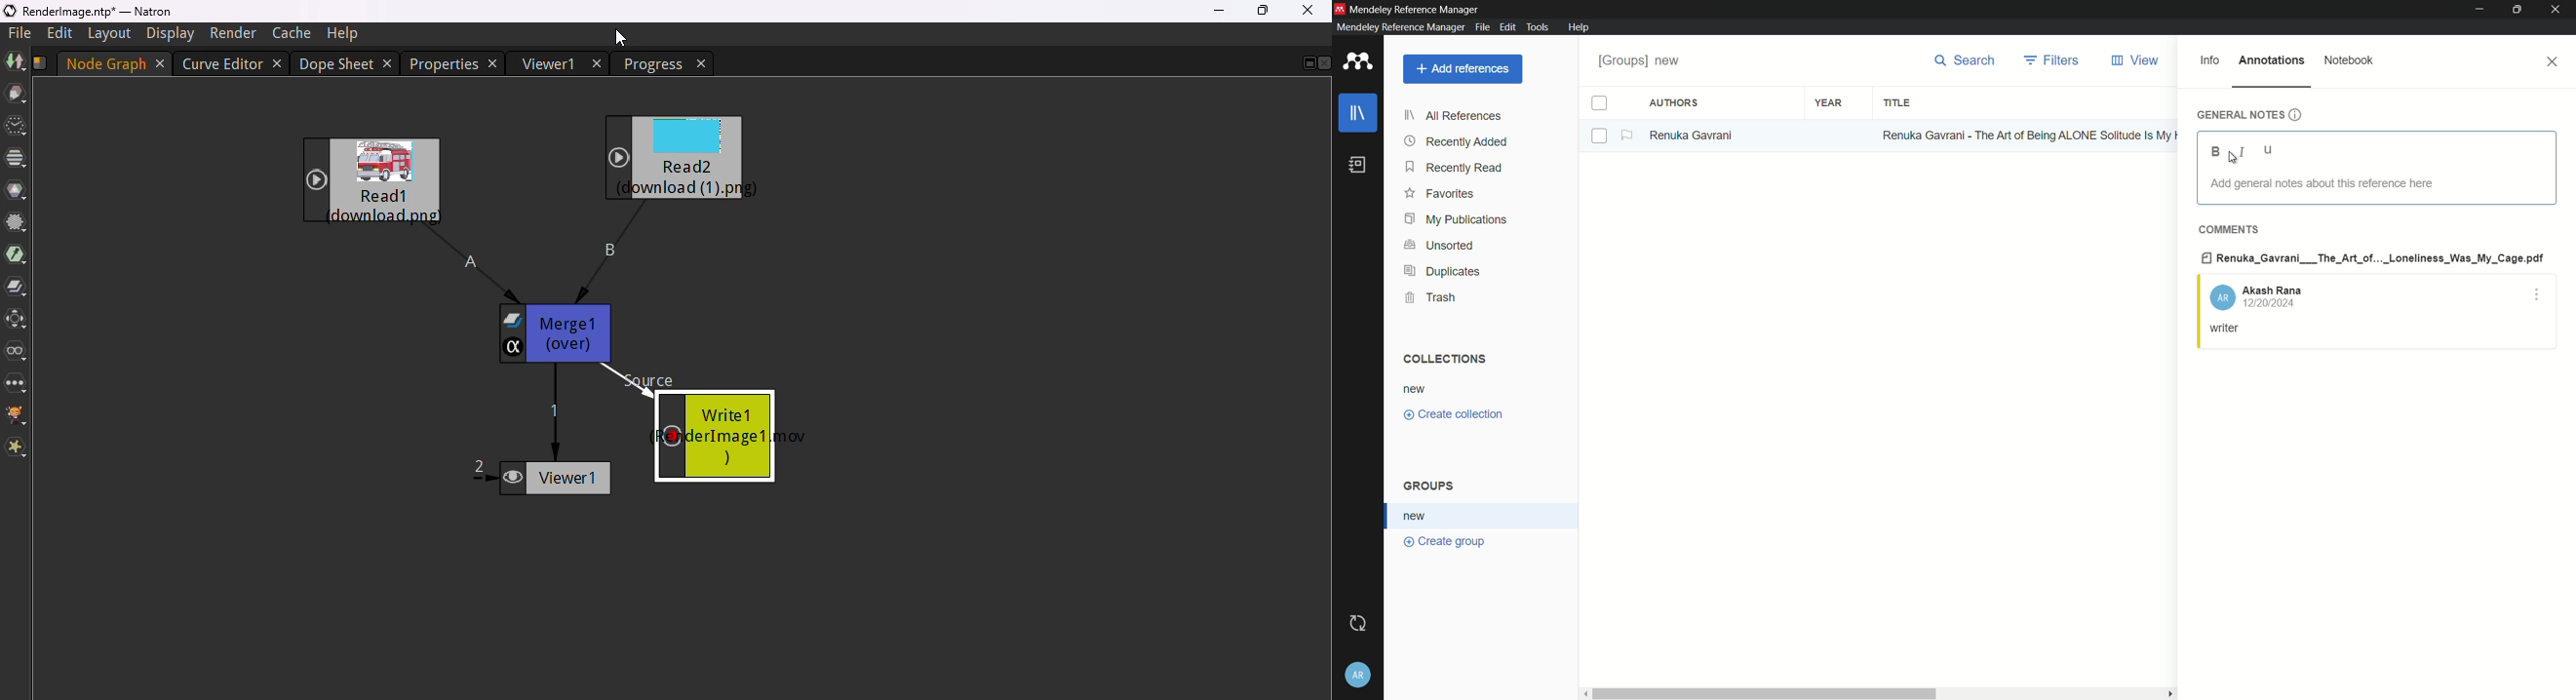 Image resolution: width=2576 pixels, height=700 pixels. I want to click on create collection, so click(1456, 415).